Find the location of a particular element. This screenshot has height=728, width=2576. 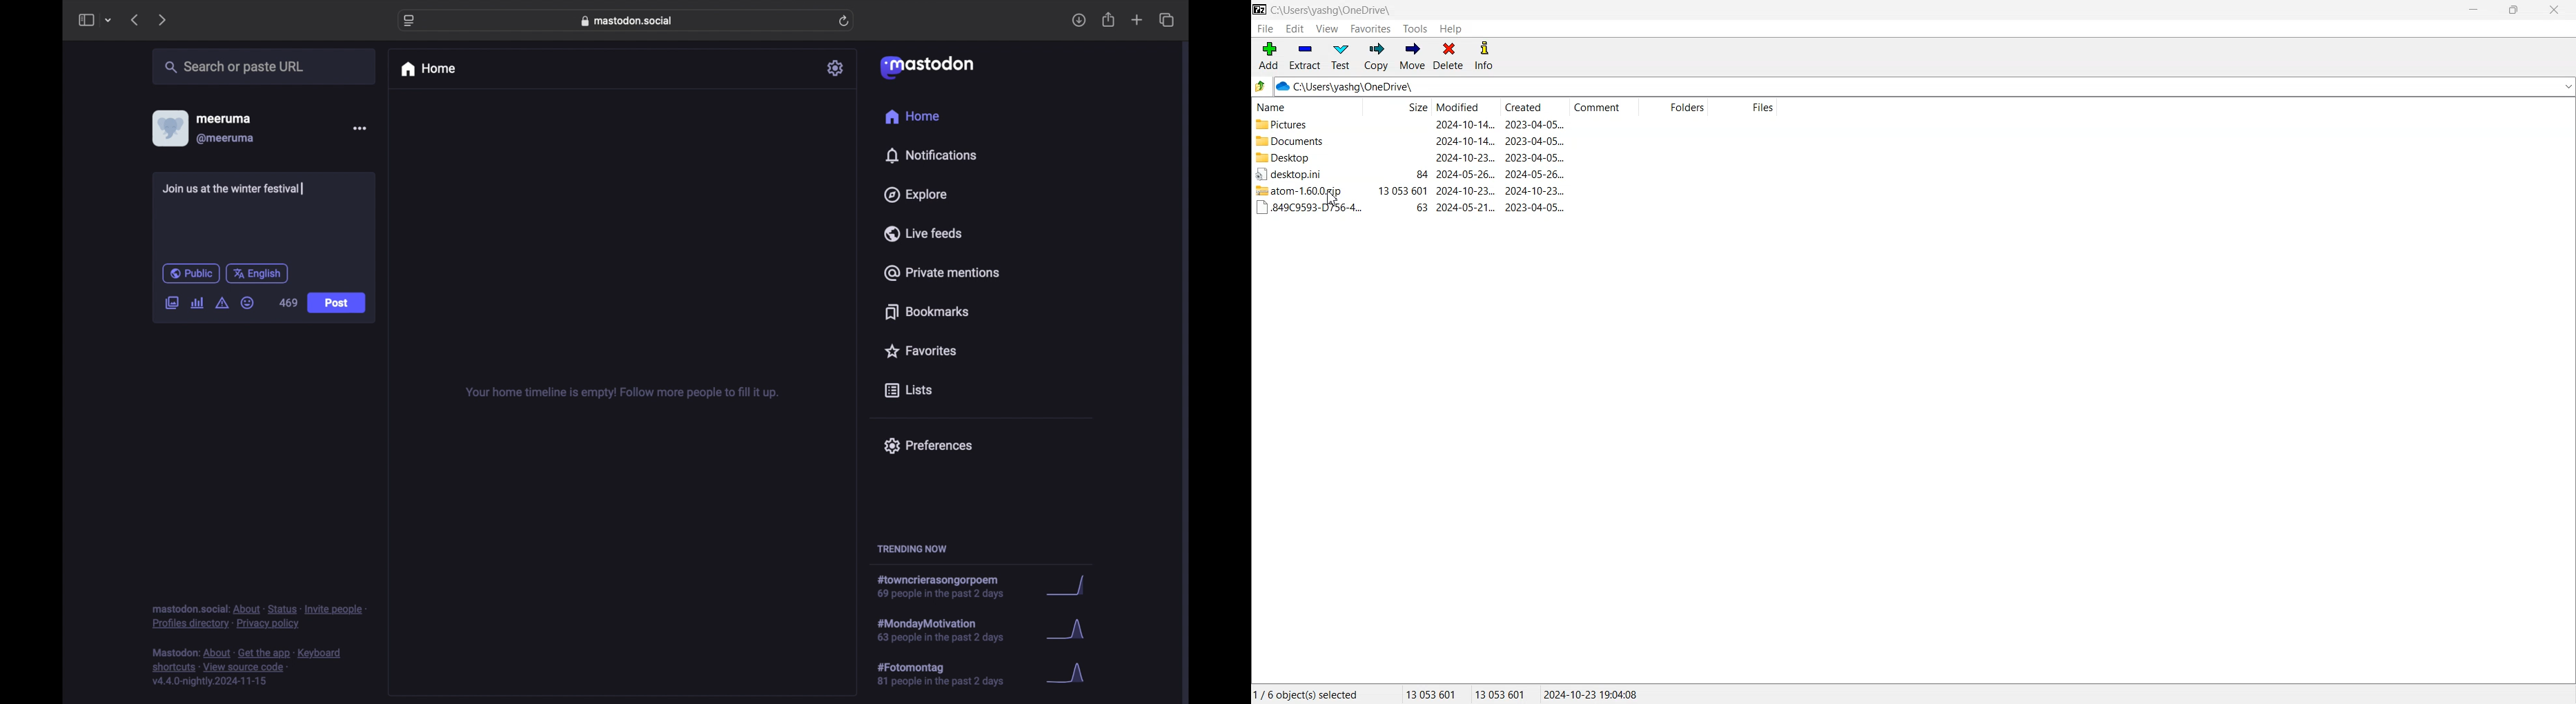

@meeruma is located at coordinates (225, 139).